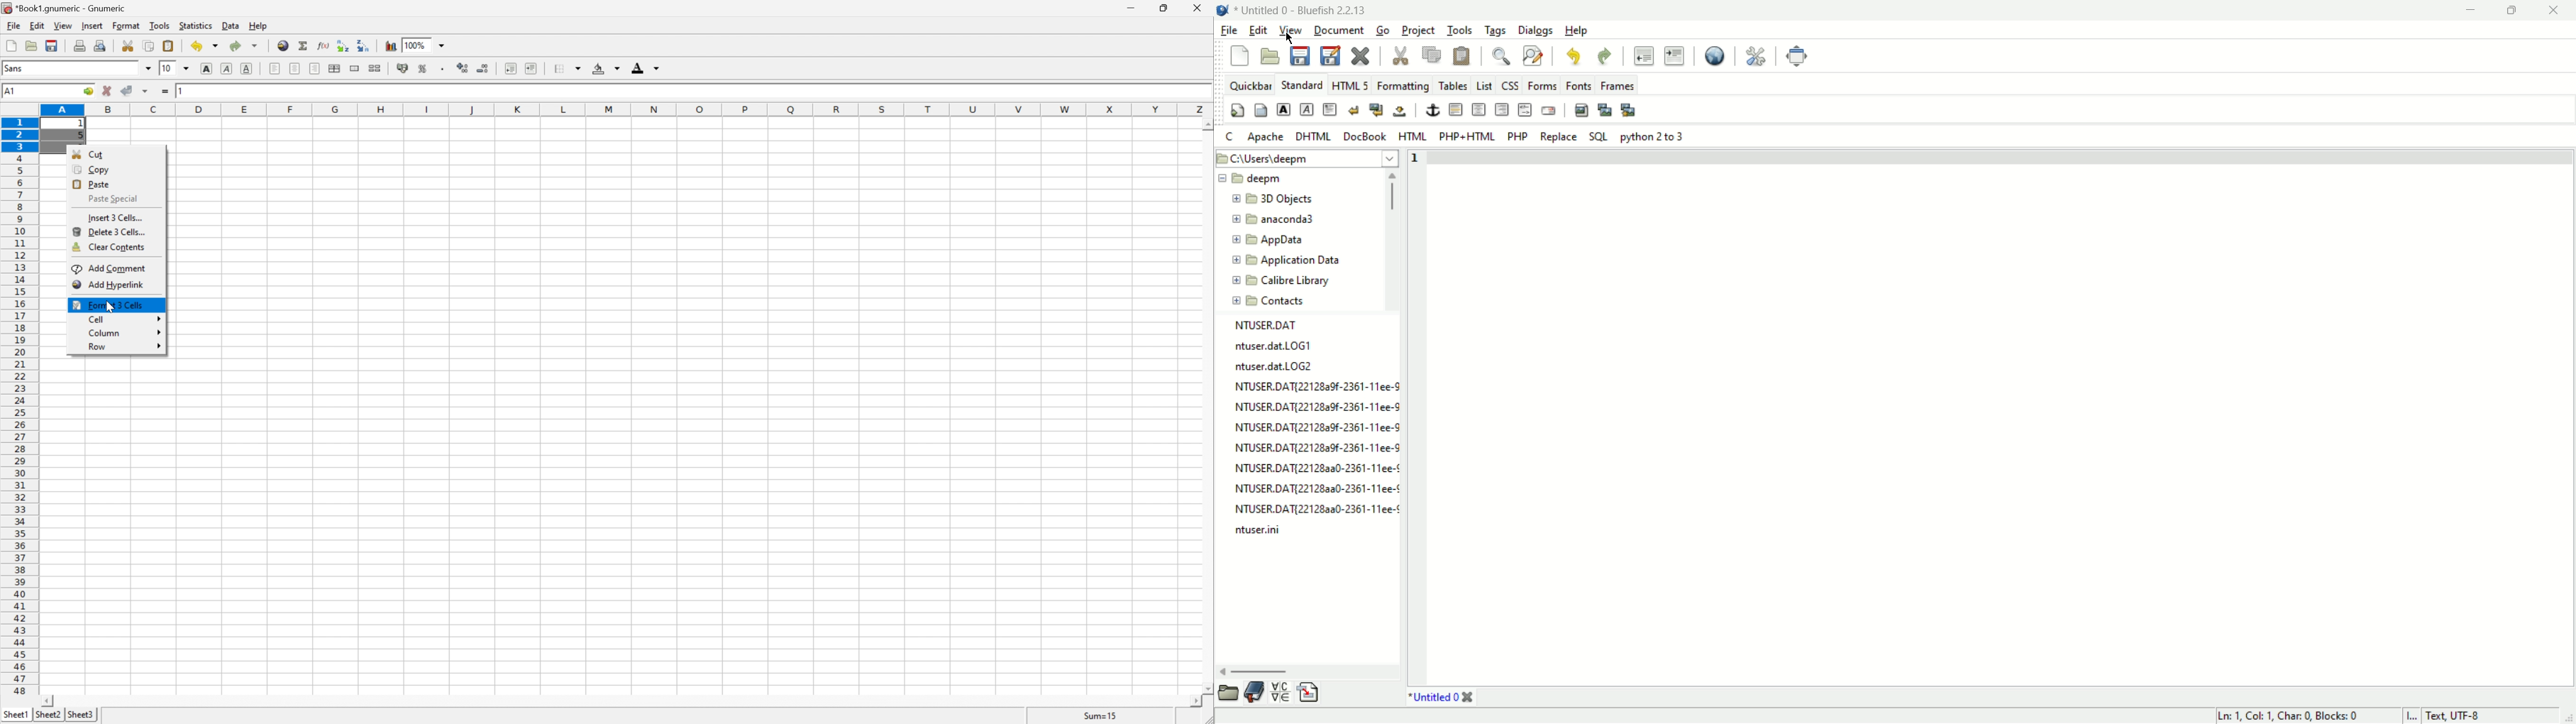 The image size is (2576, 728). What do you see at coordinates (1206, 125) in the screenshot?
I see `scroll up` at bounding box center [1206, 125].